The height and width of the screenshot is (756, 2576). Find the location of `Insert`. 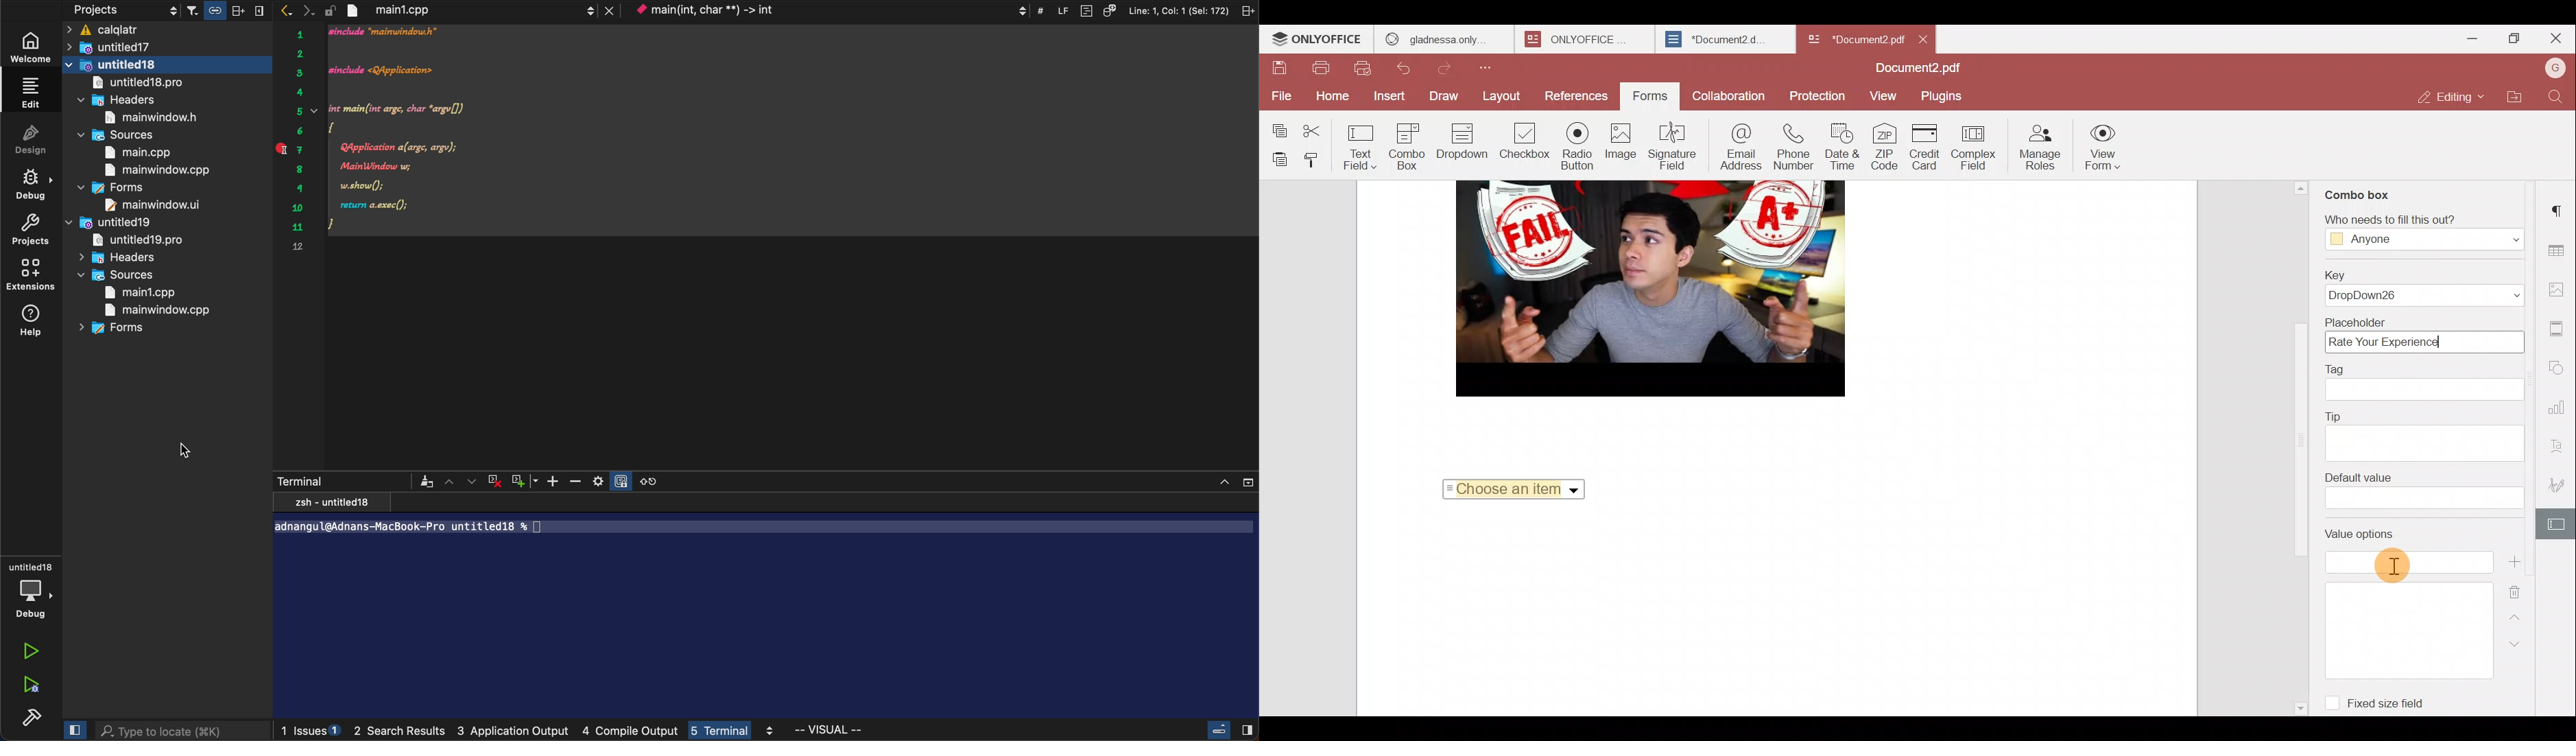

Insert is located at coordinates (1385, 96).